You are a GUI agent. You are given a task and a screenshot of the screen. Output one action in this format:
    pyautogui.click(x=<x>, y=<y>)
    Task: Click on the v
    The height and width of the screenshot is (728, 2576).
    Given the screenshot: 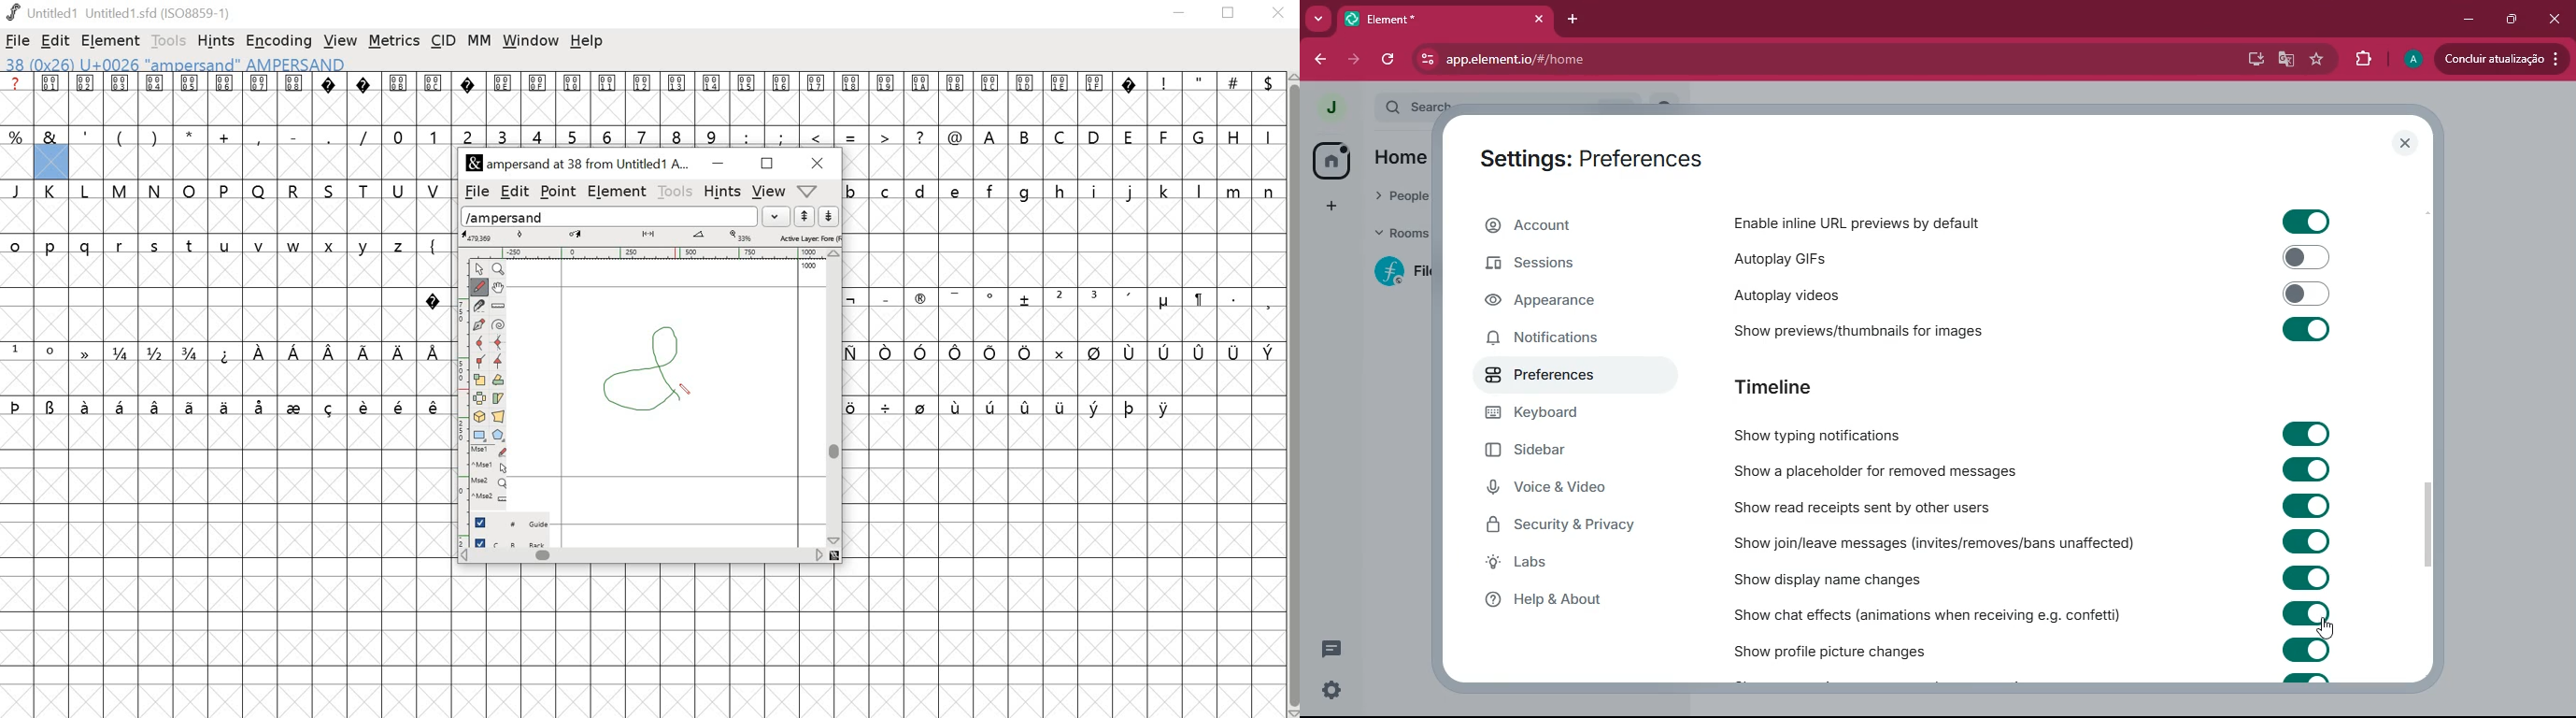 What is the action you would take?
    pyautogui.click(x=259, y=247)
    